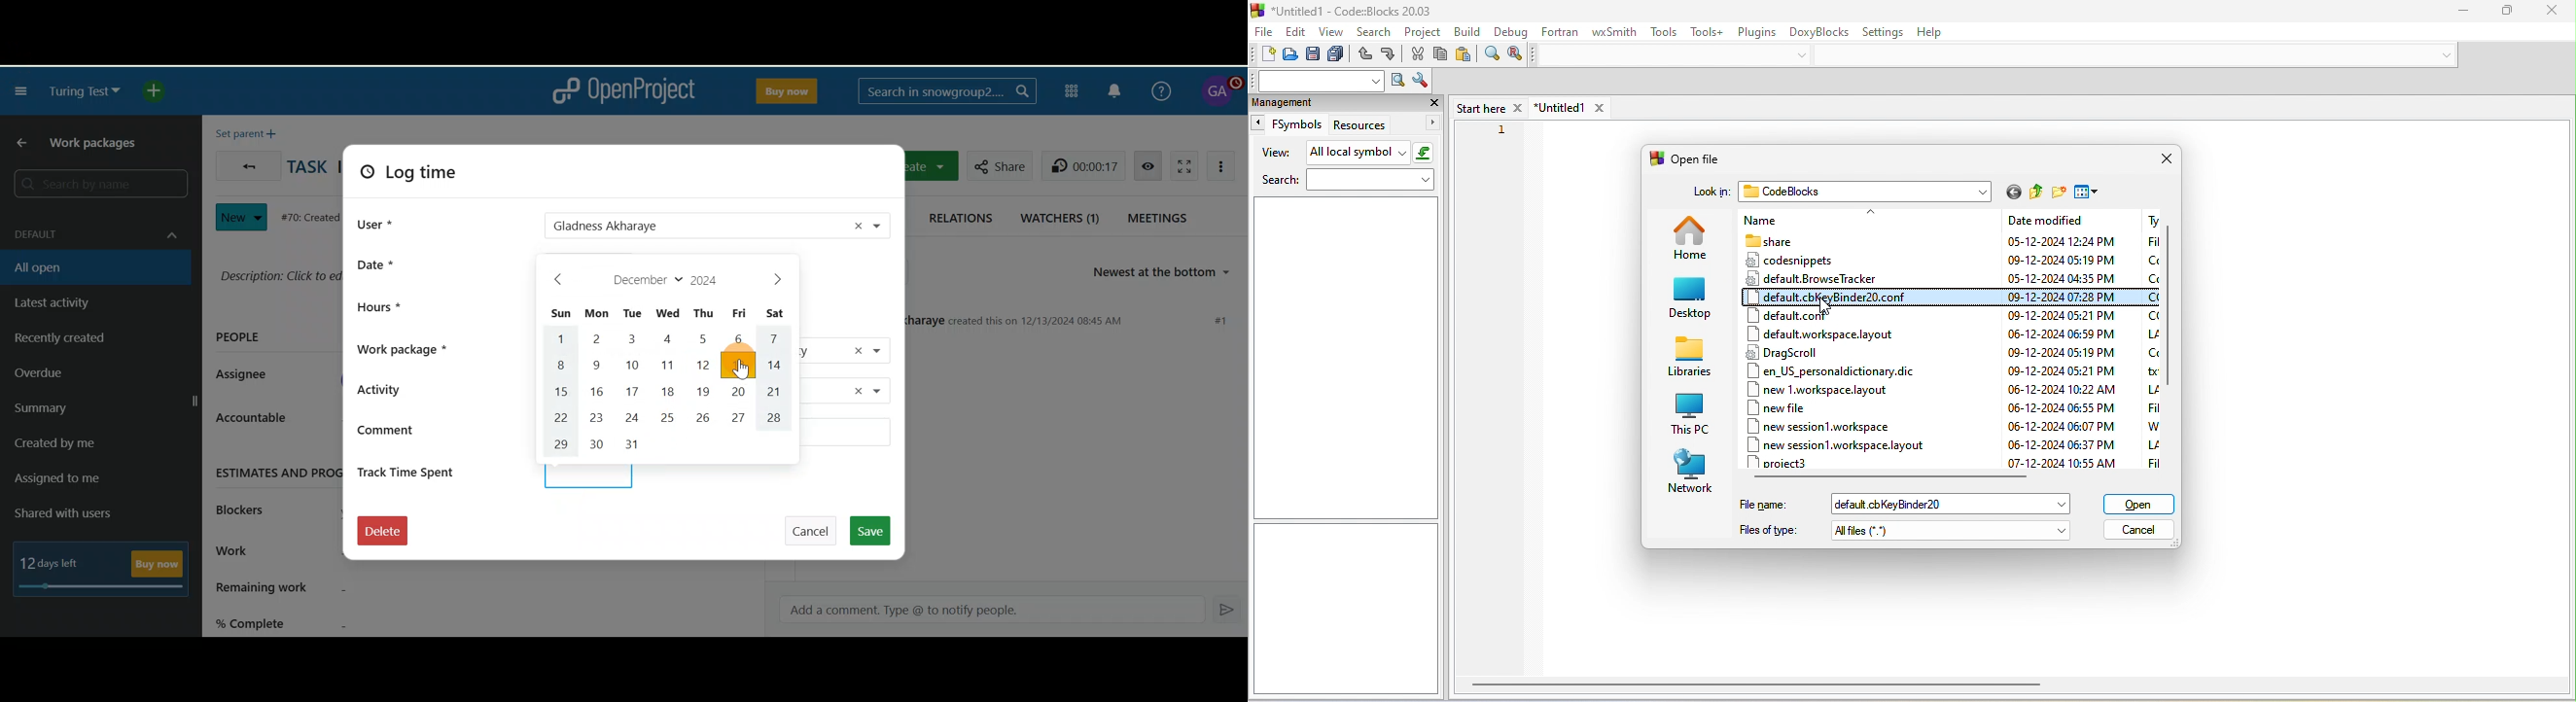  What do you see at coordinates (562, 315) in the screenshot?
I see `Sun` at bounding box center [562, 315].